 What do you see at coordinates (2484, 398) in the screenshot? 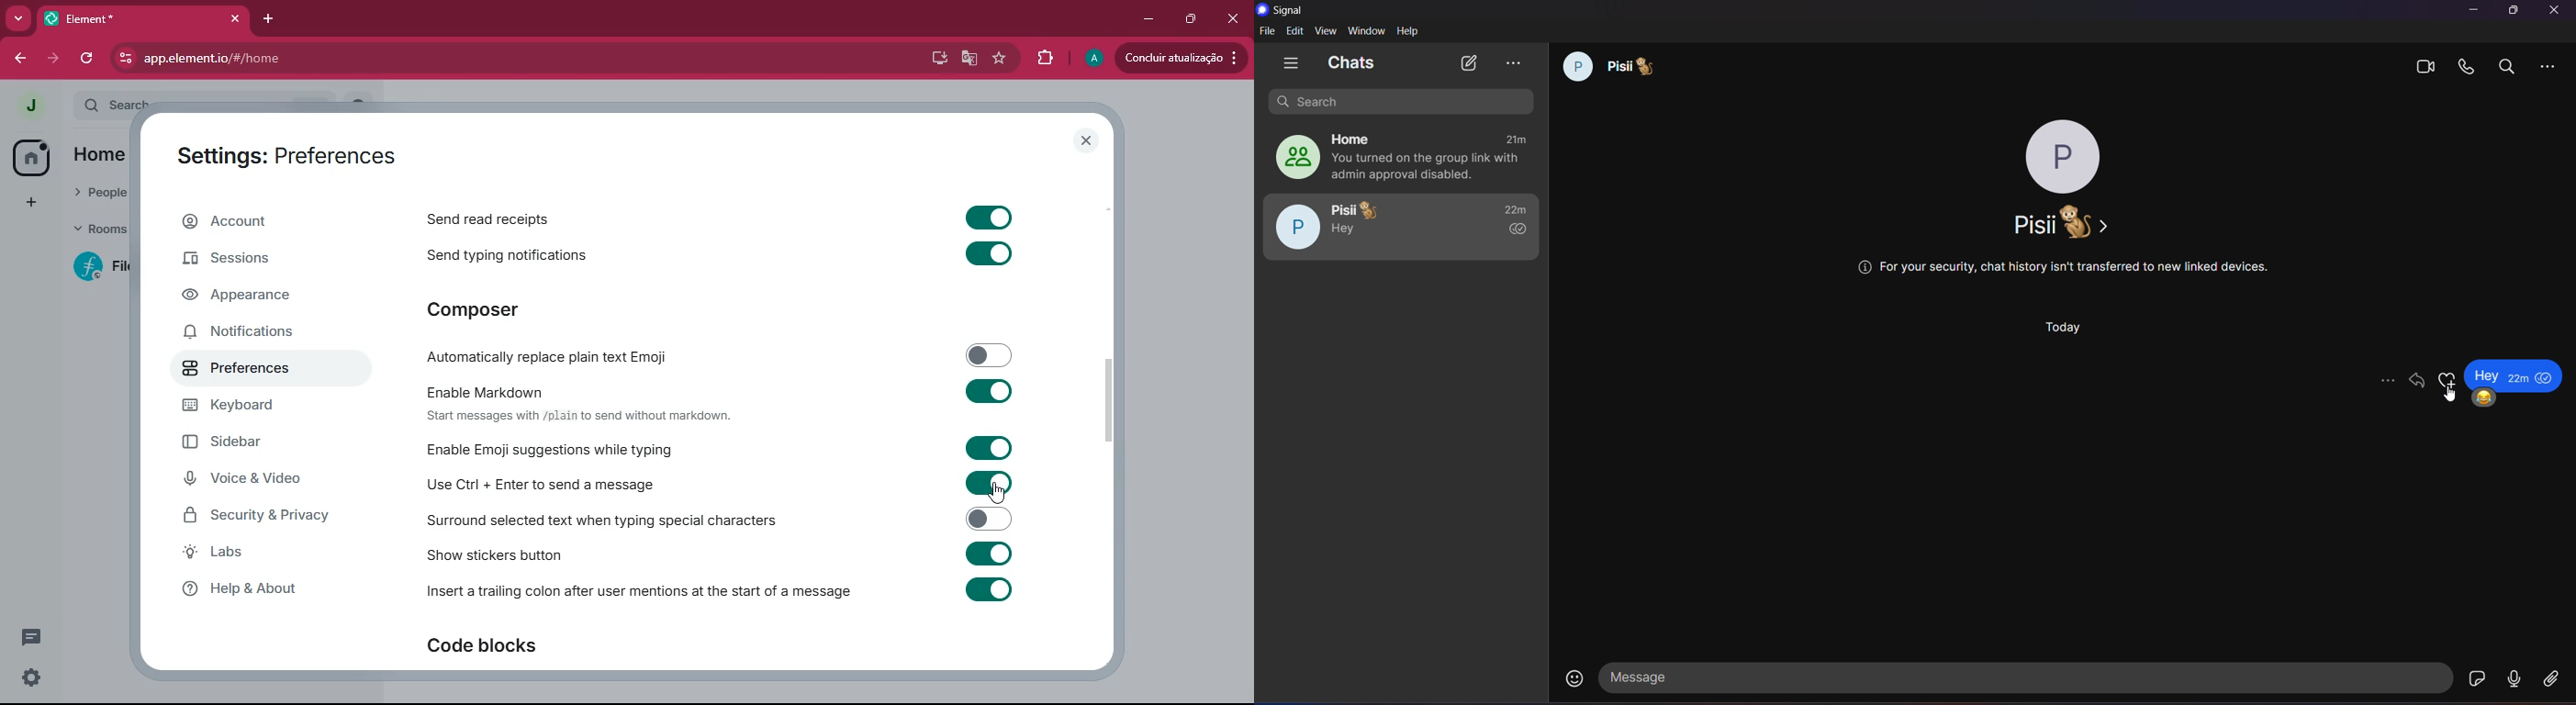
I see `emoji` at bounding box center [2484, 398].